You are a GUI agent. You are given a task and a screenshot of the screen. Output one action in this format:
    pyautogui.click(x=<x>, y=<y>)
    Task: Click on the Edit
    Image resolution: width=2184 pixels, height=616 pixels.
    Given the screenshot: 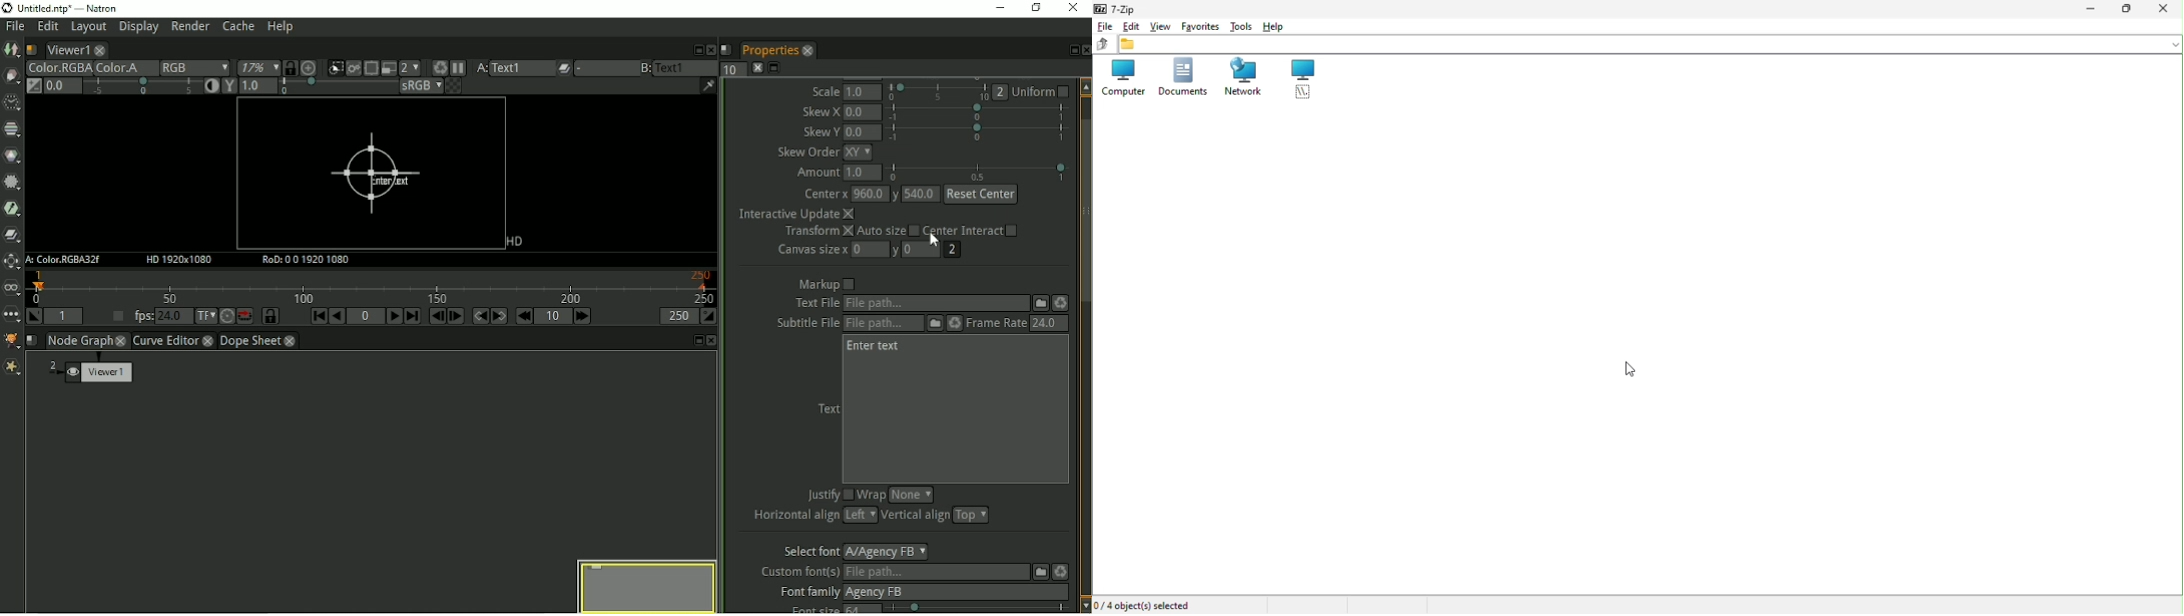 What is the action you would take?
    pyautogui.click(x=1130, y=26)
    